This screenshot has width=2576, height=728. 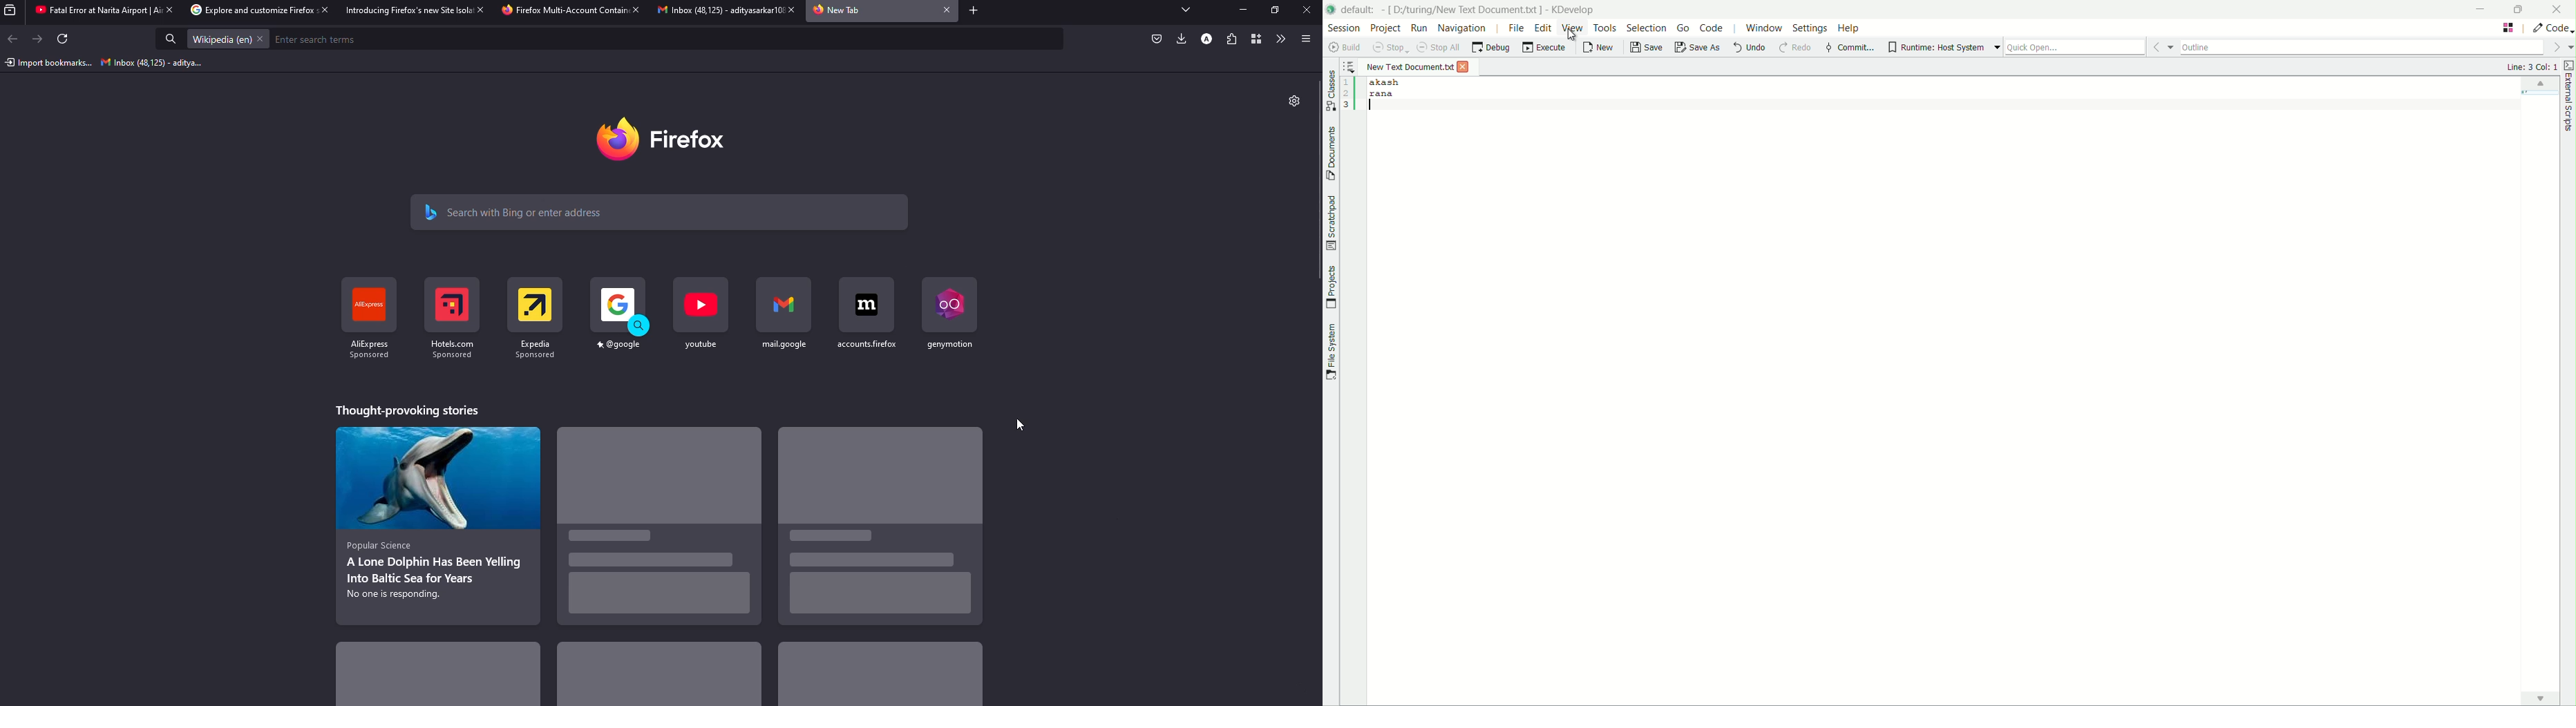 I want to click on refresh, so click(x=64, y=40).